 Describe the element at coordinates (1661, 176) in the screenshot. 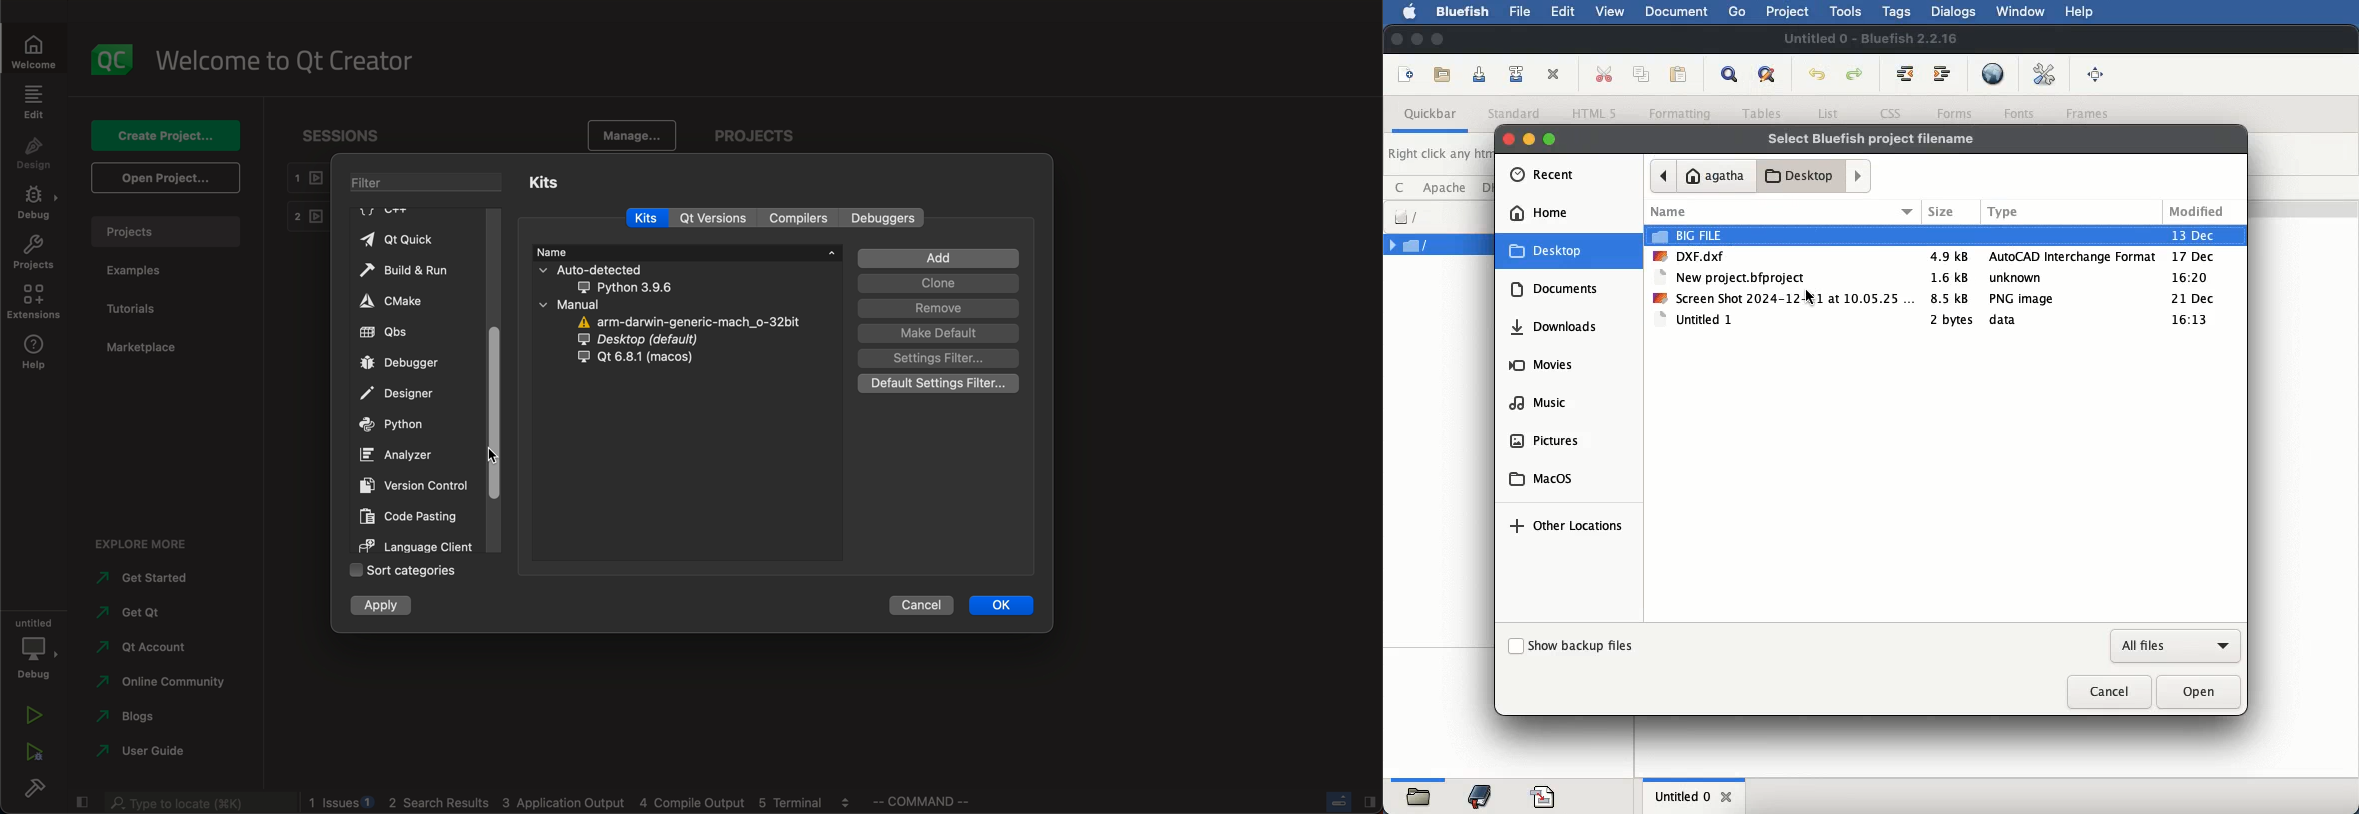

I see `back` at that location.